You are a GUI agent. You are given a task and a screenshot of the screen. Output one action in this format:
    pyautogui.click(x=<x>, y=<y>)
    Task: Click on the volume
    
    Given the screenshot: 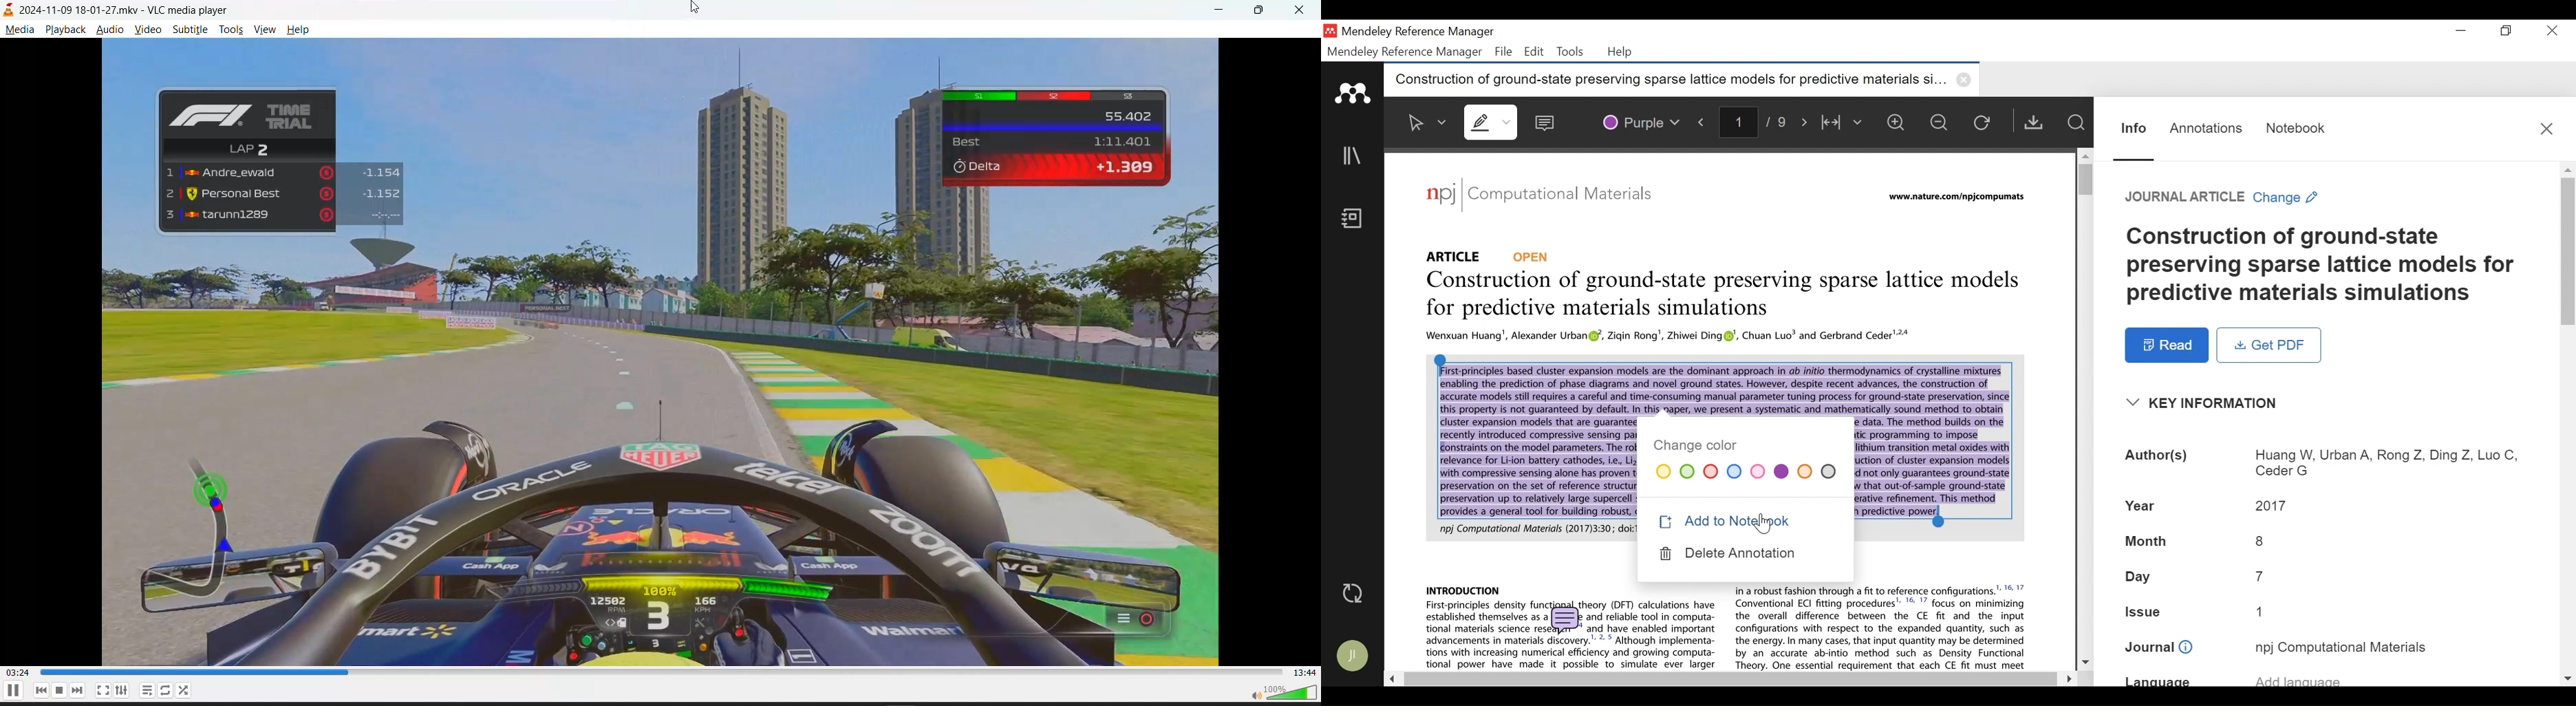 What is the action you would take?
    pyautogui.click(x=1283, y=693)
    